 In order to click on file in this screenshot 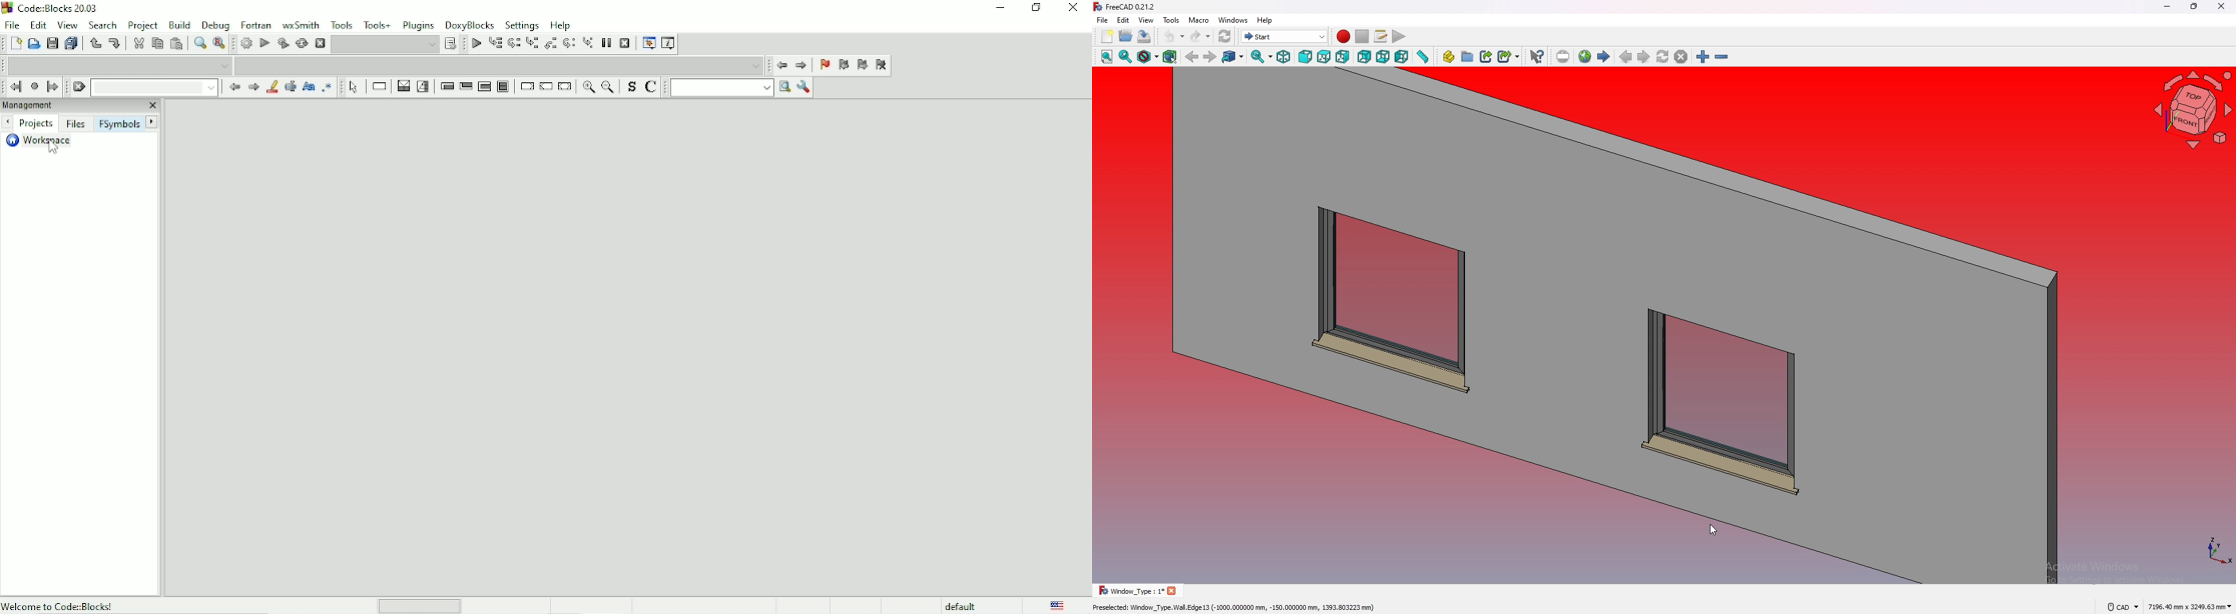, I will do `click(1103, 20)`.